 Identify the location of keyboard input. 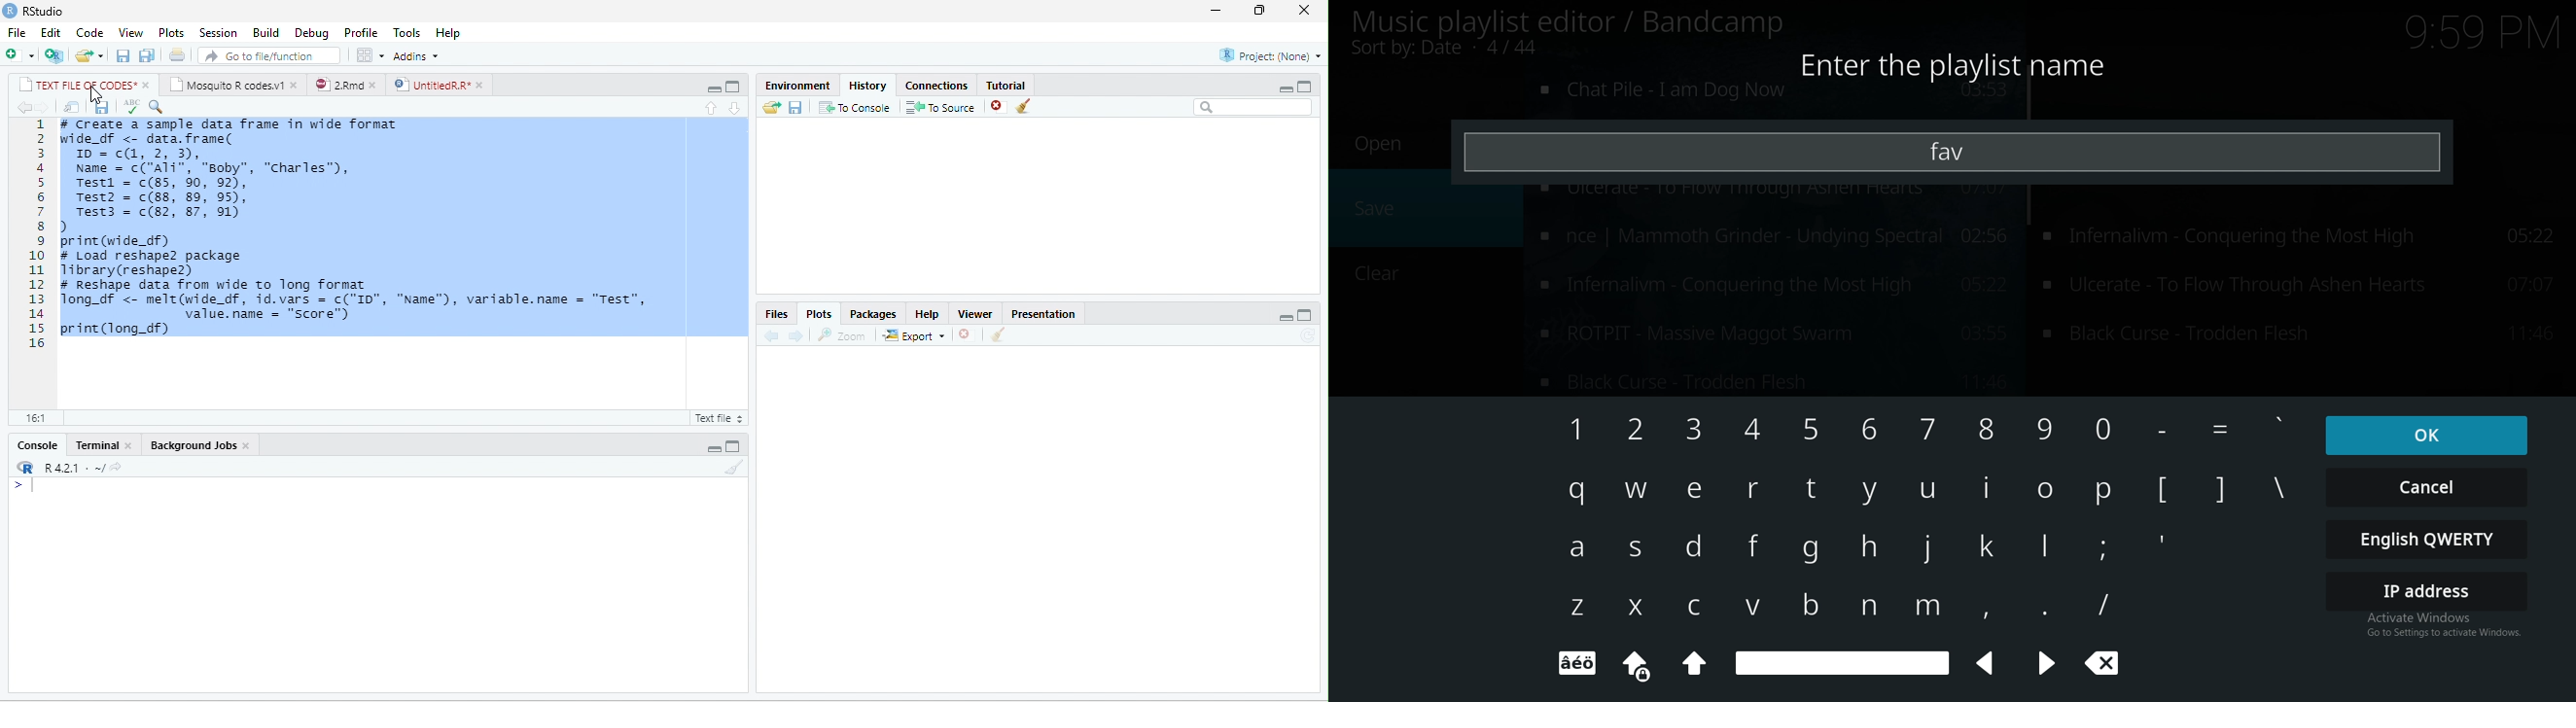
(1695, 432).